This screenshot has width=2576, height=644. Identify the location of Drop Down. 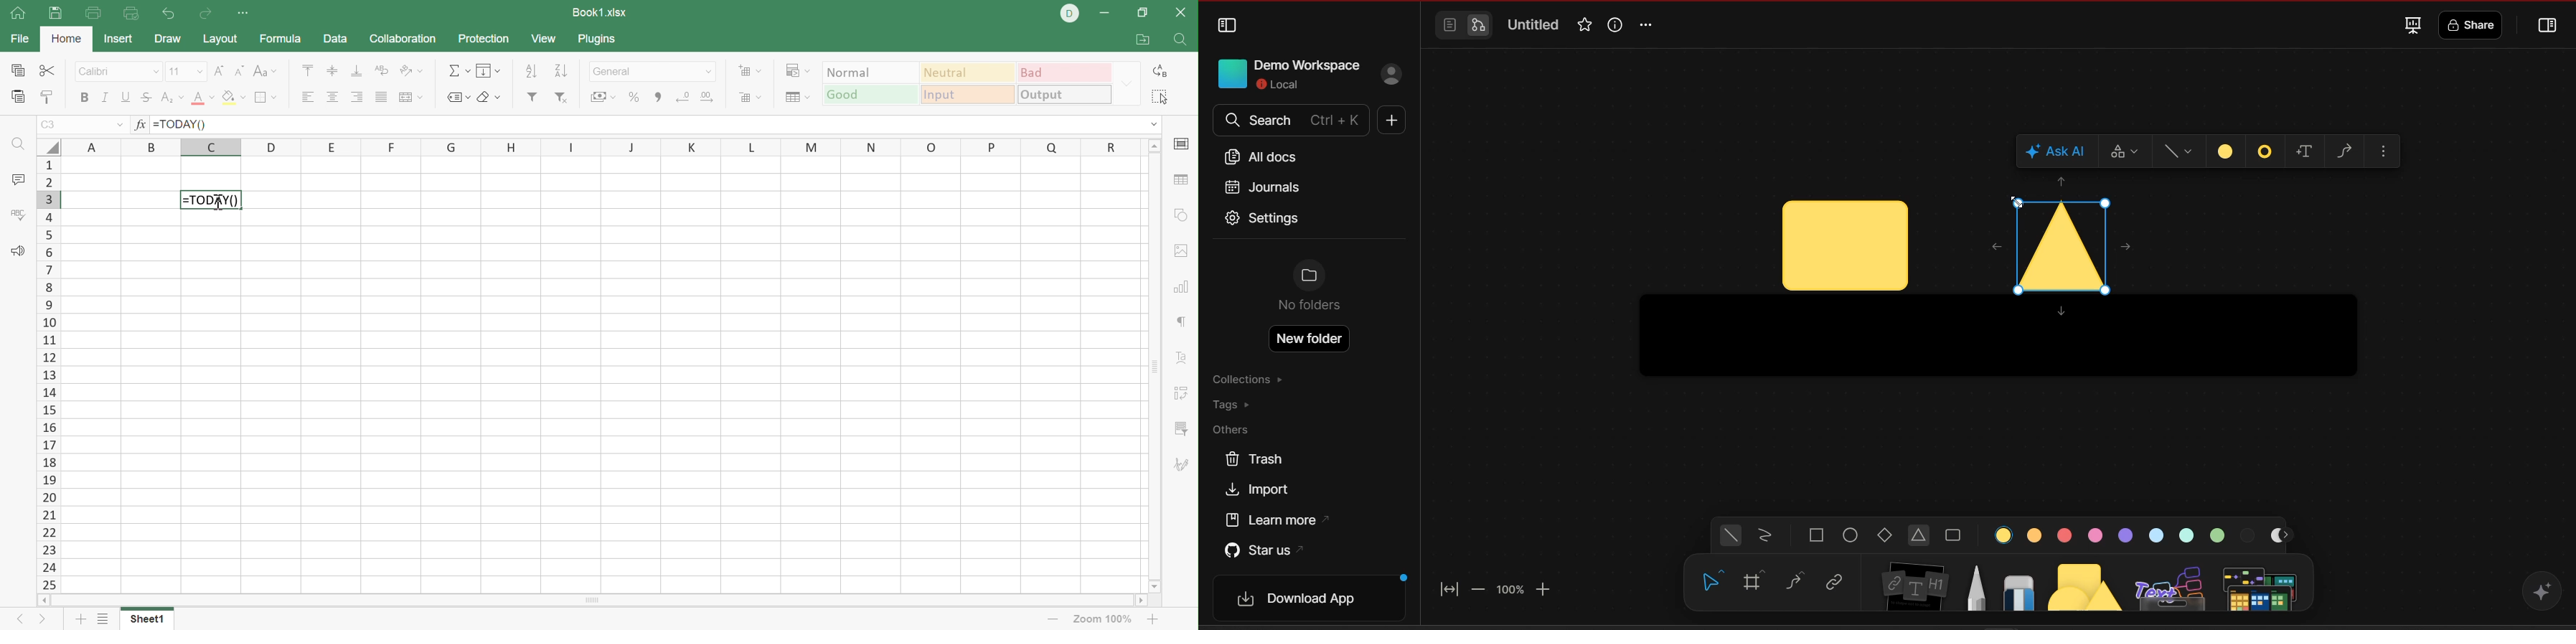
(1154, 124).